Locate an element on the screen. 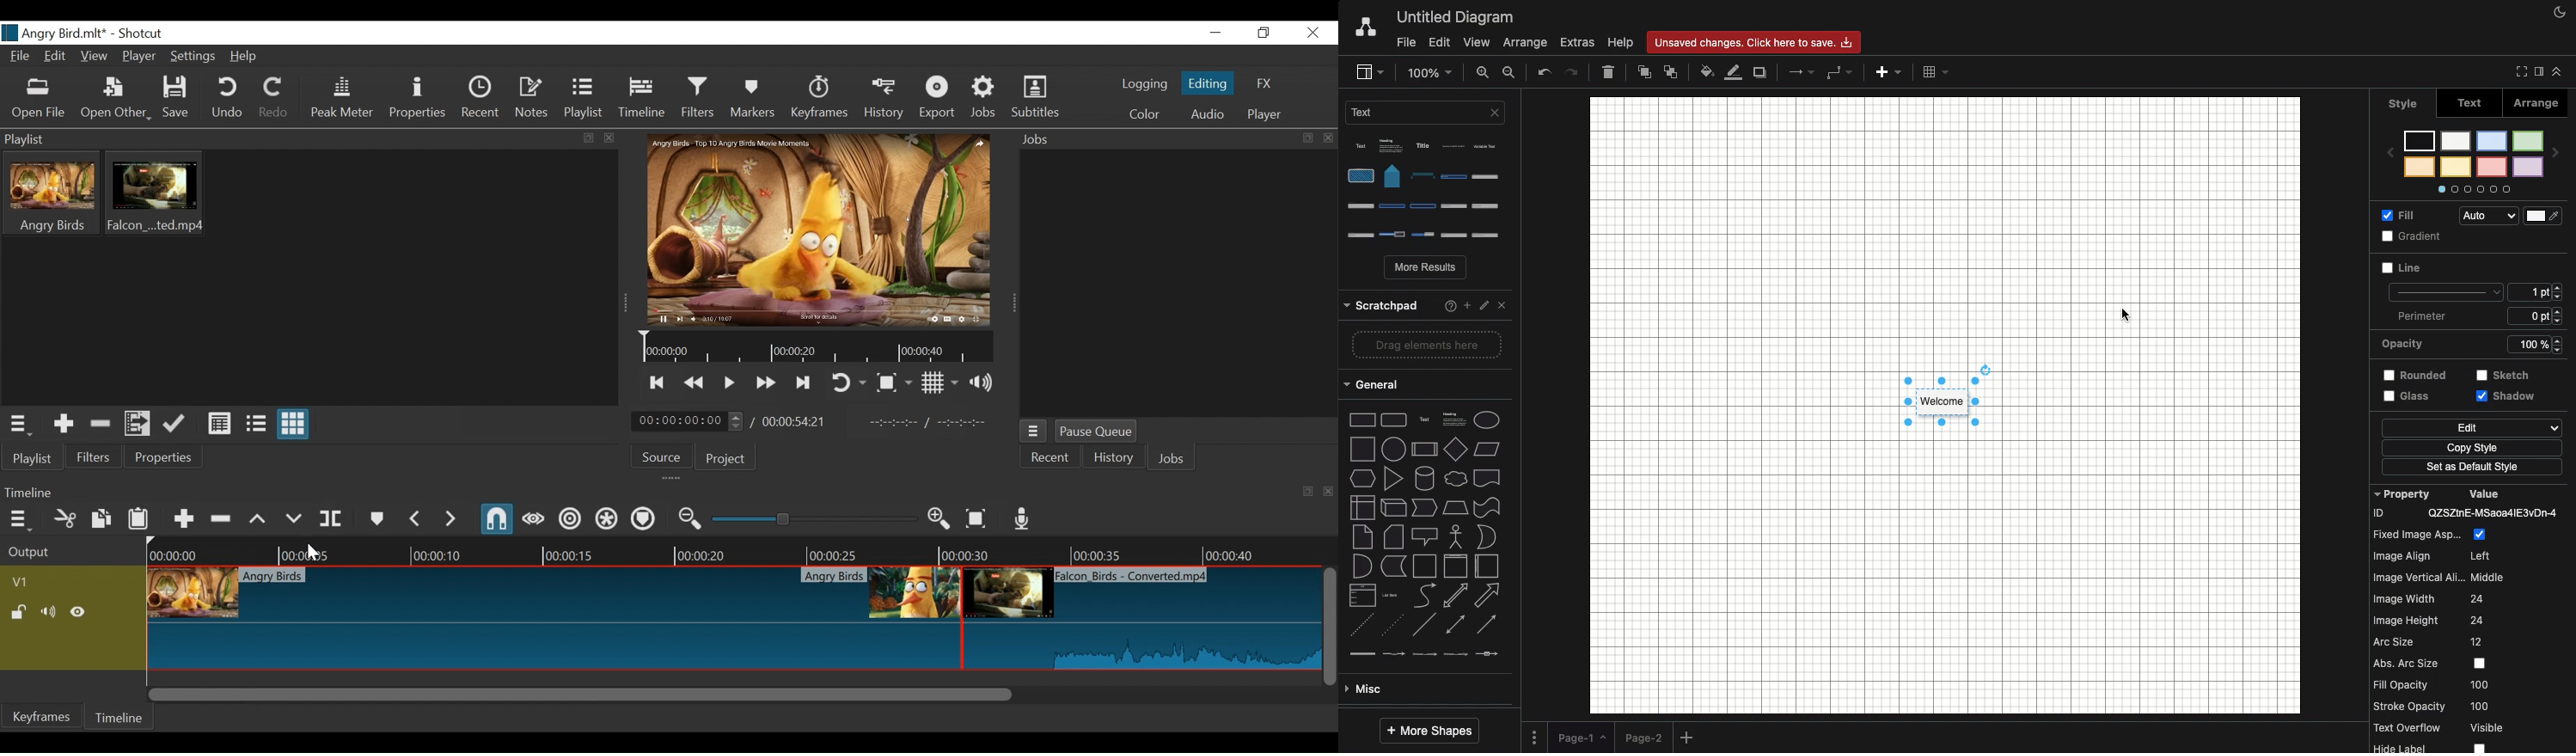 The width and height of the screenshot is (2576, 756). Properties is located at coordinates (161, 457).